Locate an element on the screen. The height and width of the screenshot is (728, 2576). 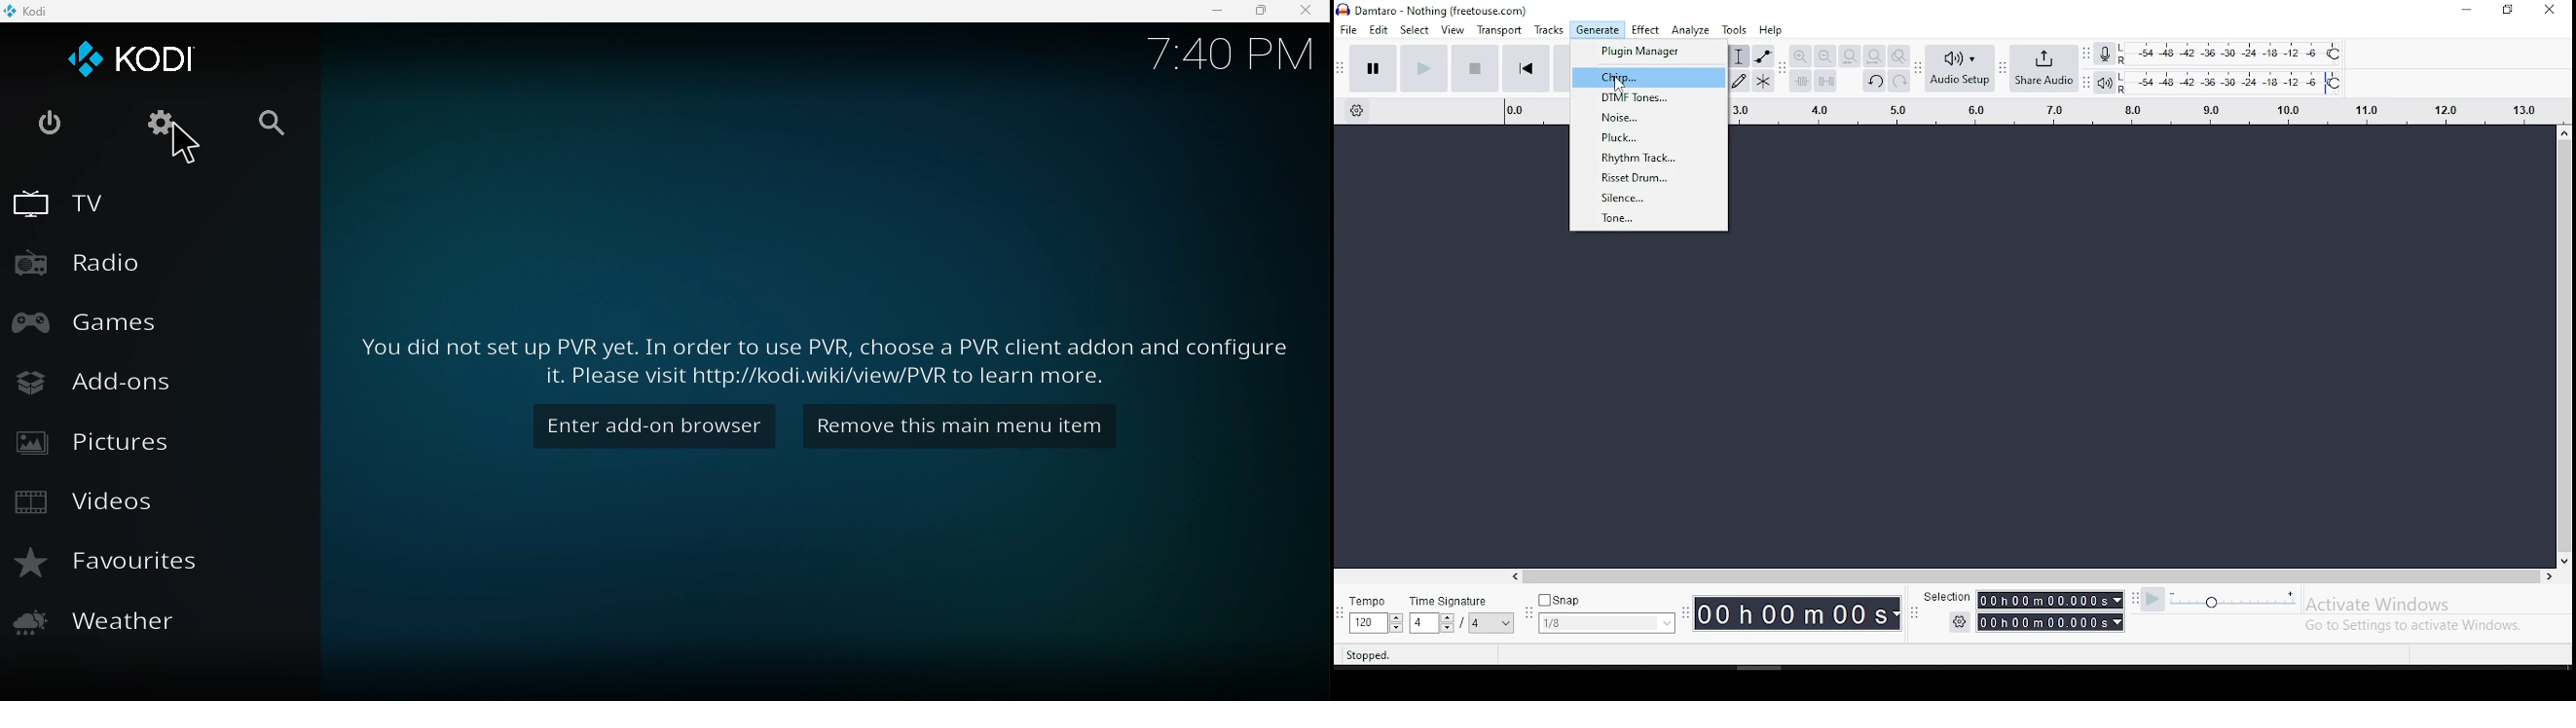
view is located at coordinates (1454, 30).